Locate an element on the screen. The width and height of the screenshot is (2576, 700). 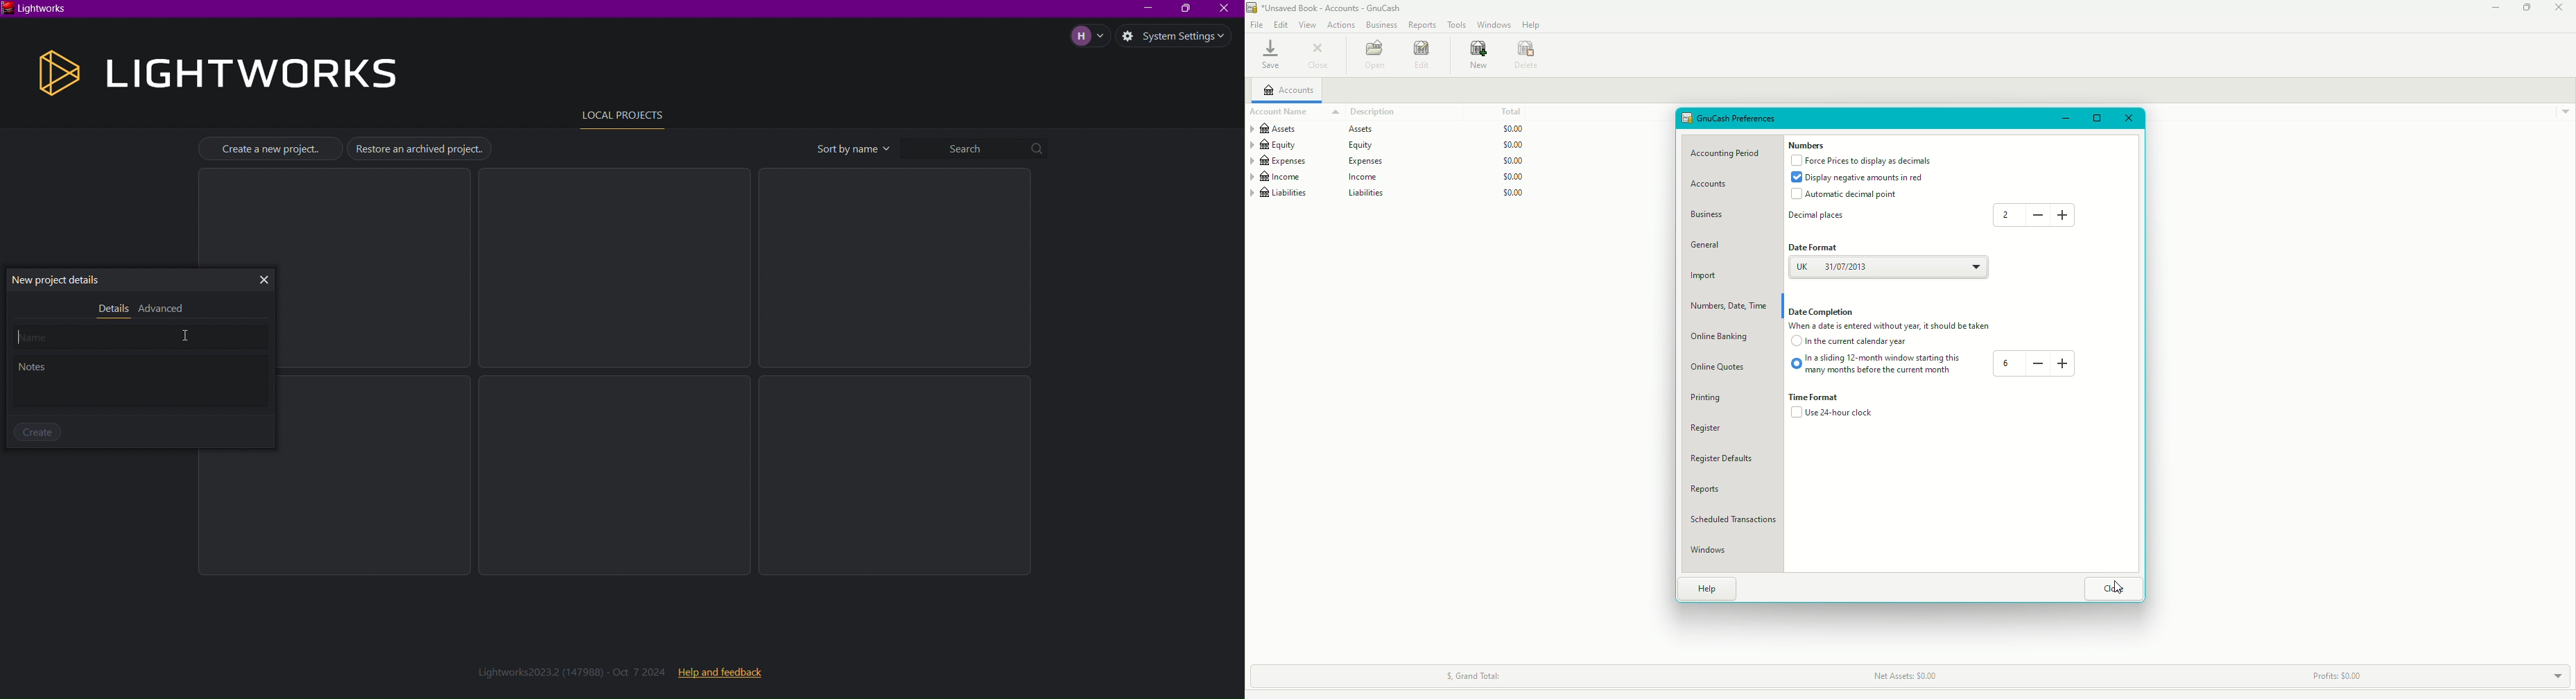
Logo is located at coordinates (54, 73).